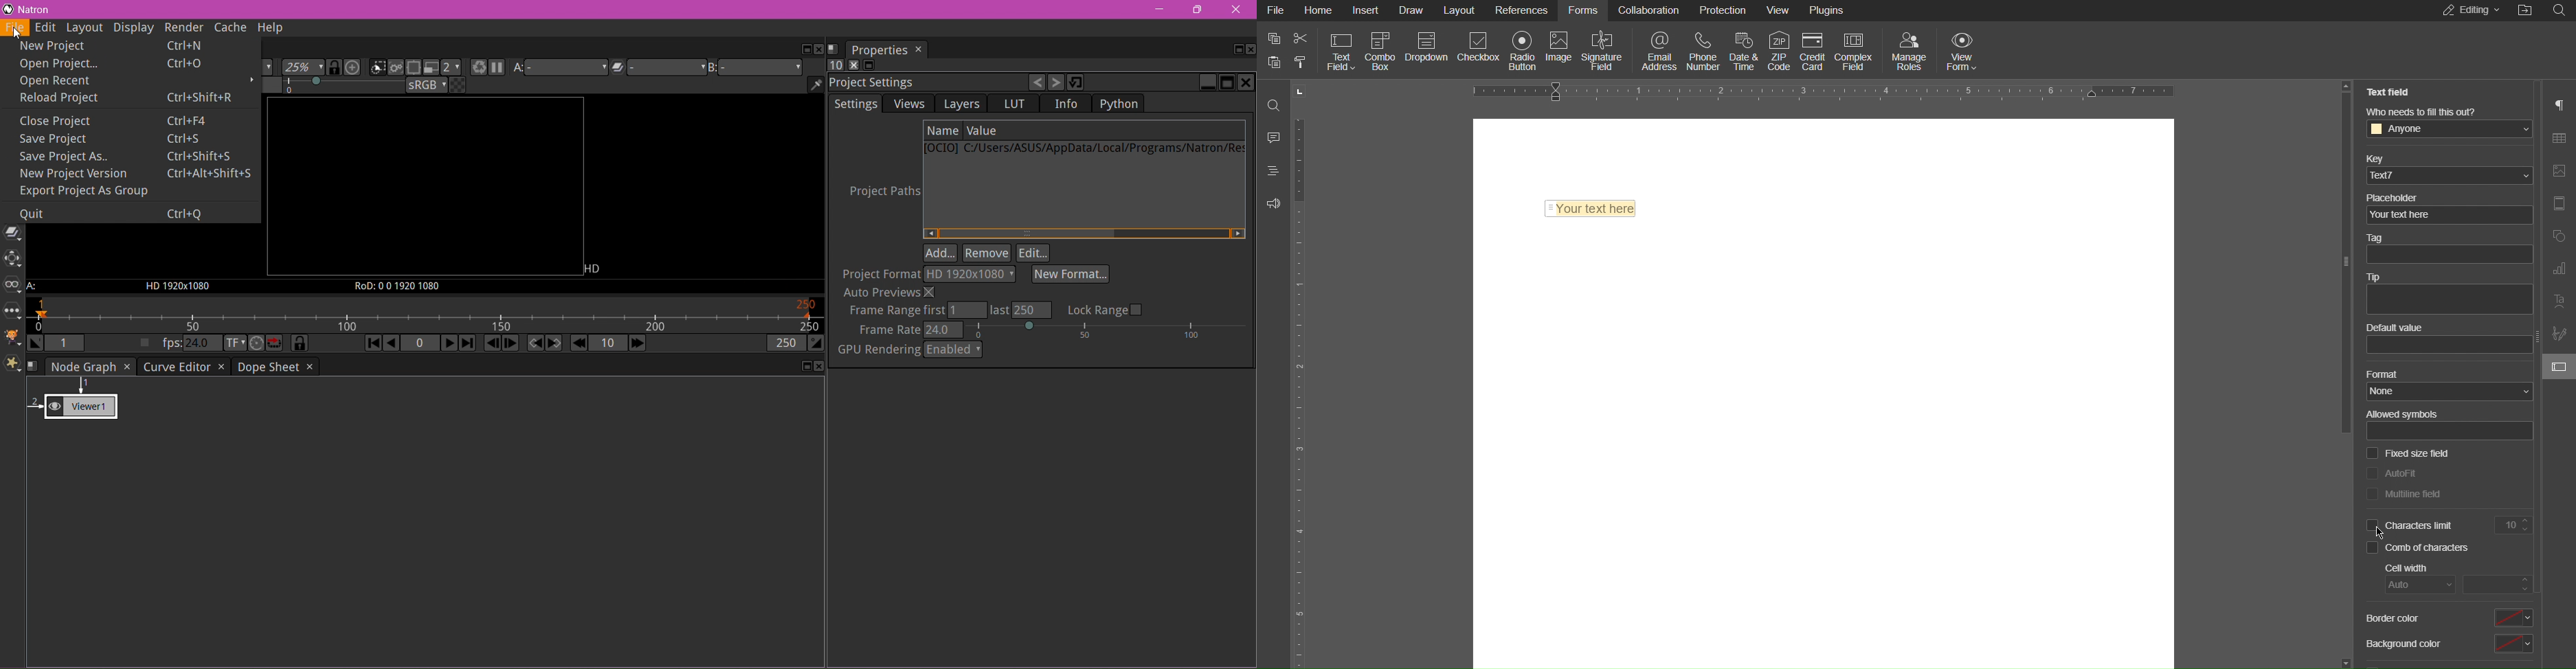  Describe the element at coordinates (1274, 10) in the screenshot. I see `File` at that location.